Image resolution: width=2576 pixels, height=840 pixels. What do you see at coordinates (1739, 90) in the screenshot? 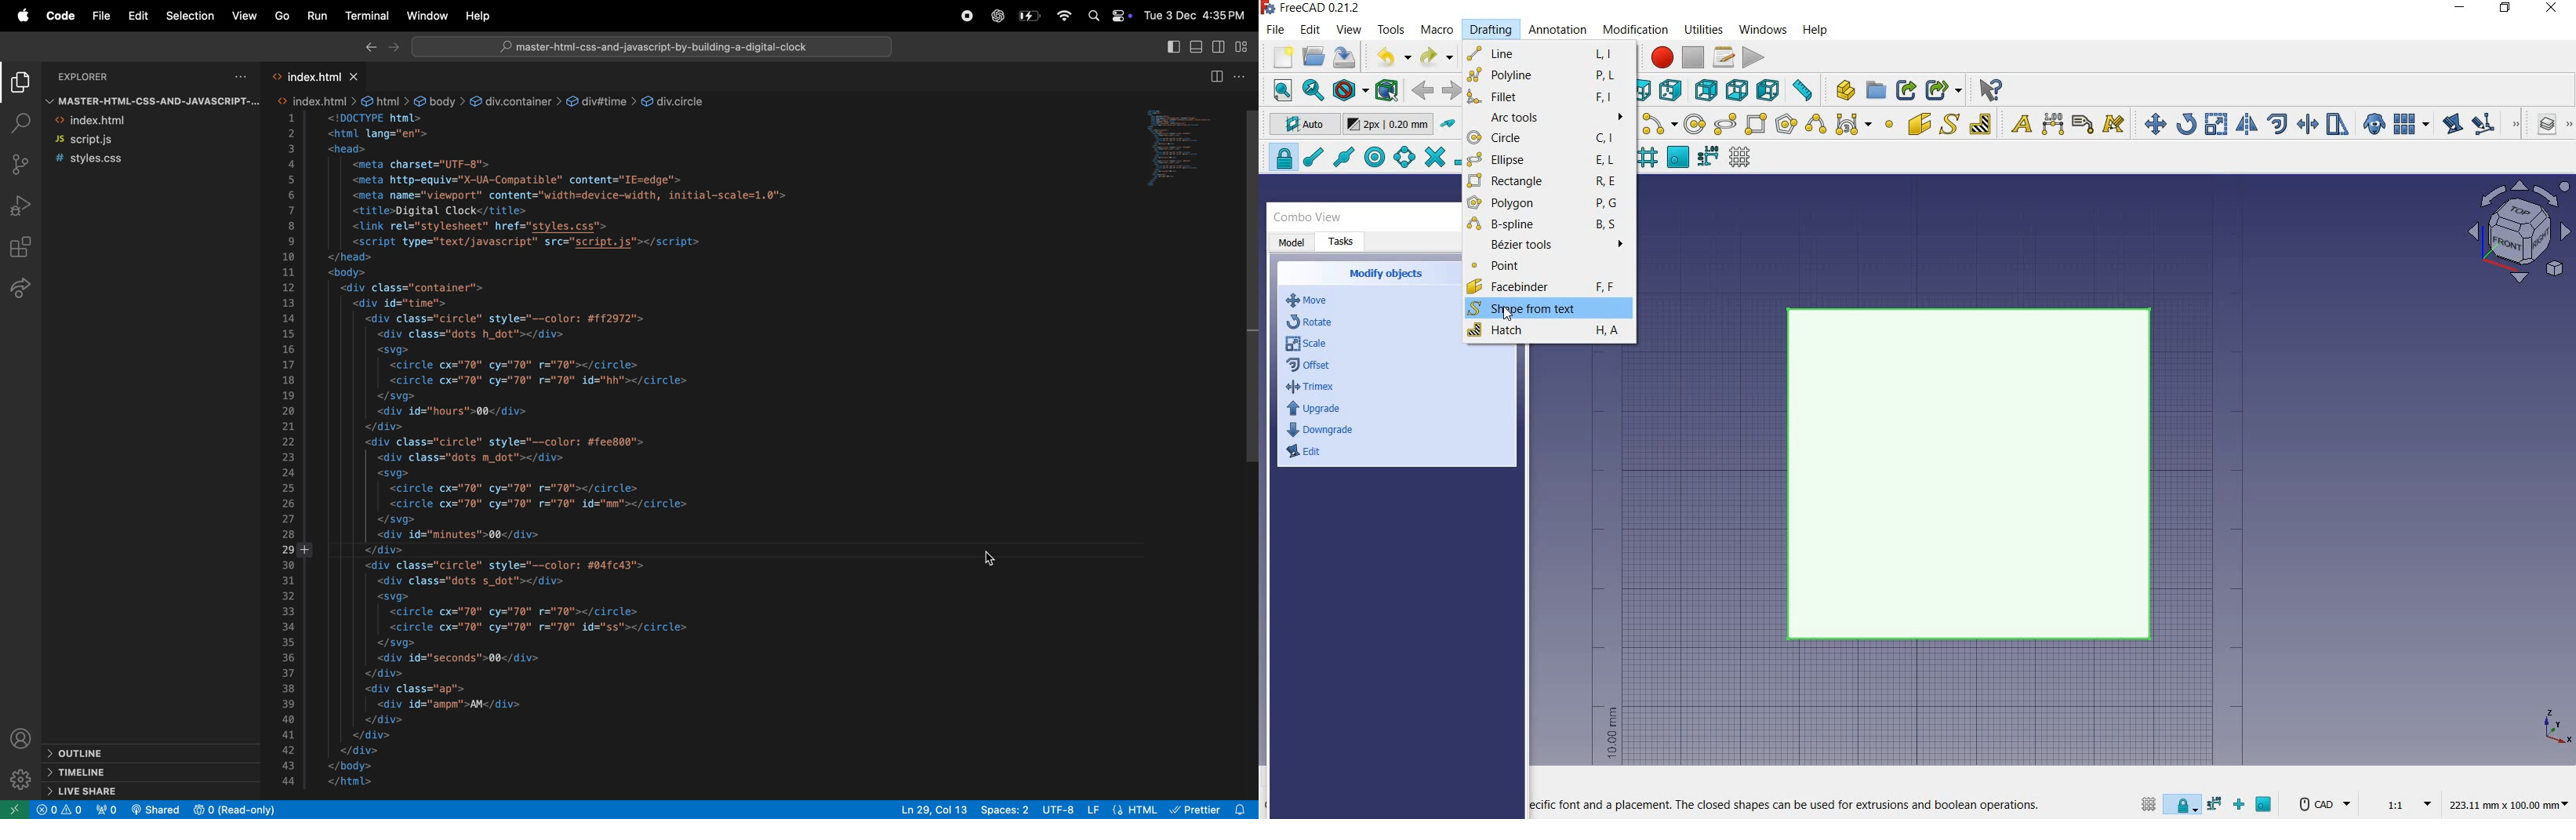
I see `bottom` at bounding box center [1739, 90].